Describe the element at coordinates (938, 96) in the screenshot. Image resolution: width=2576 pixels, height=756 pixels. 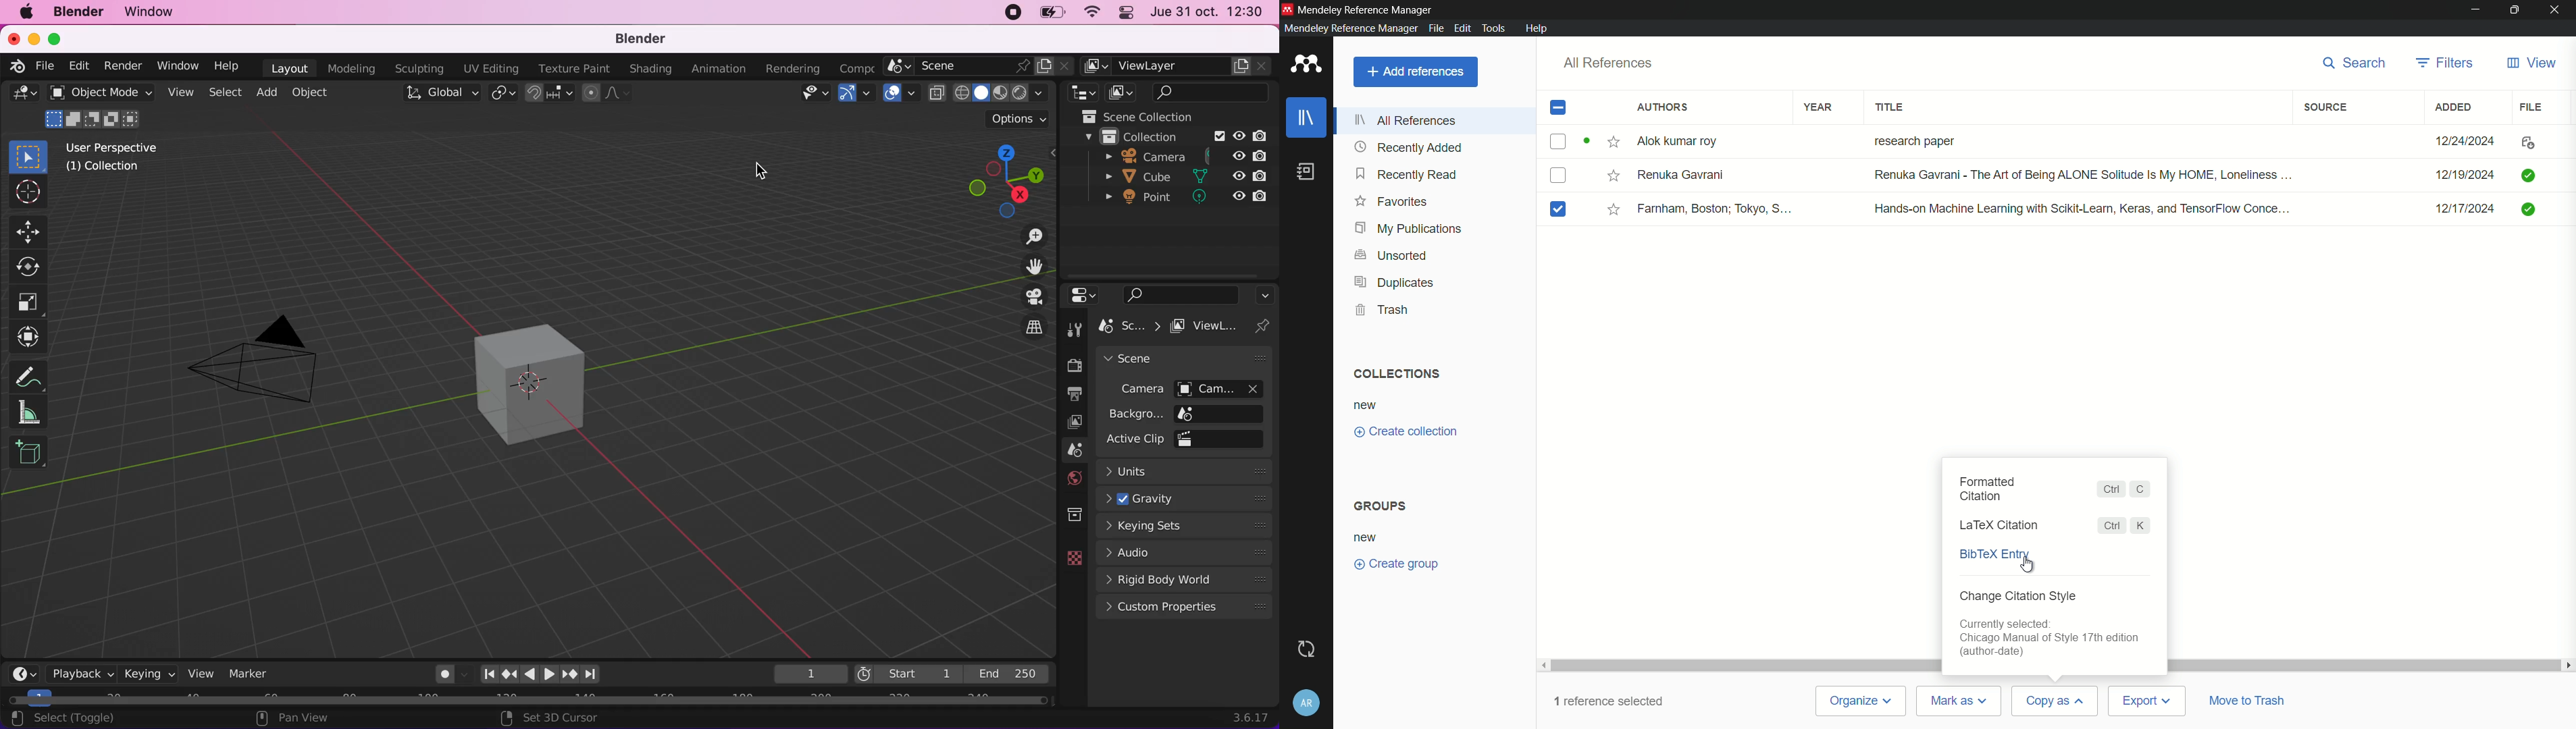
I see `toggle x ray` at that location.